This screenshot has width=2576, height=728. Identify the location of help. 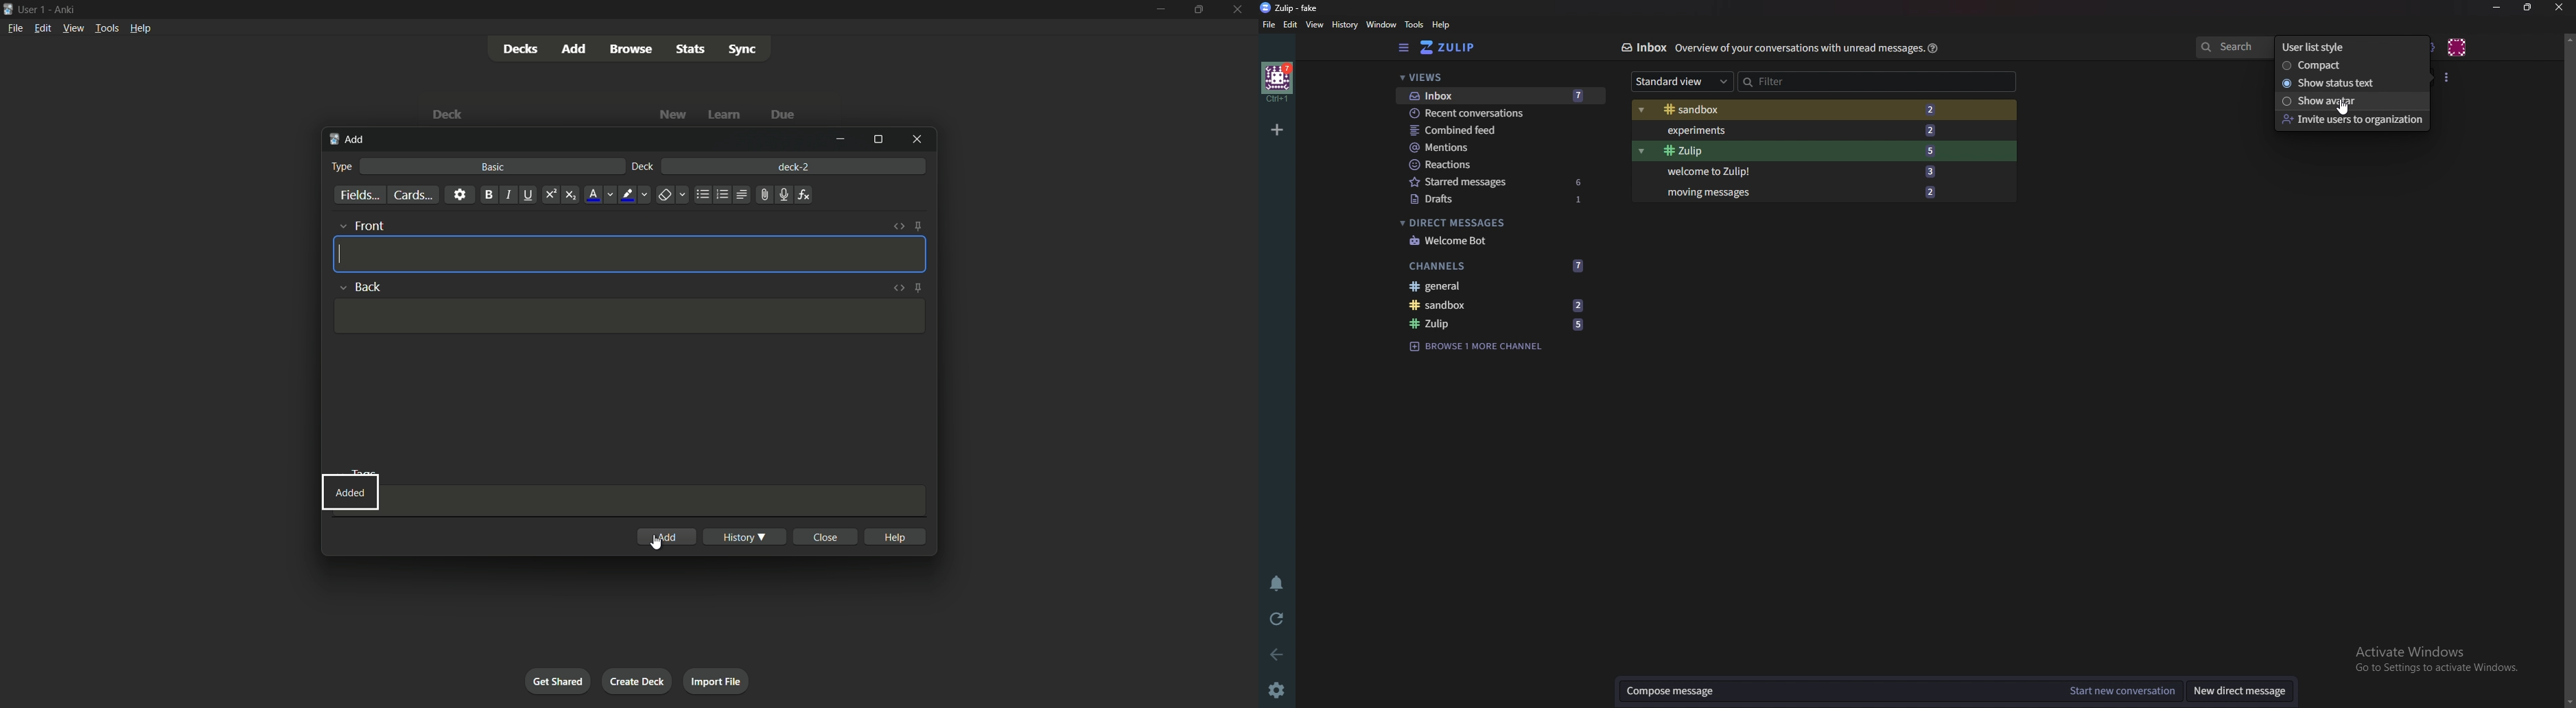
(1442, 25).